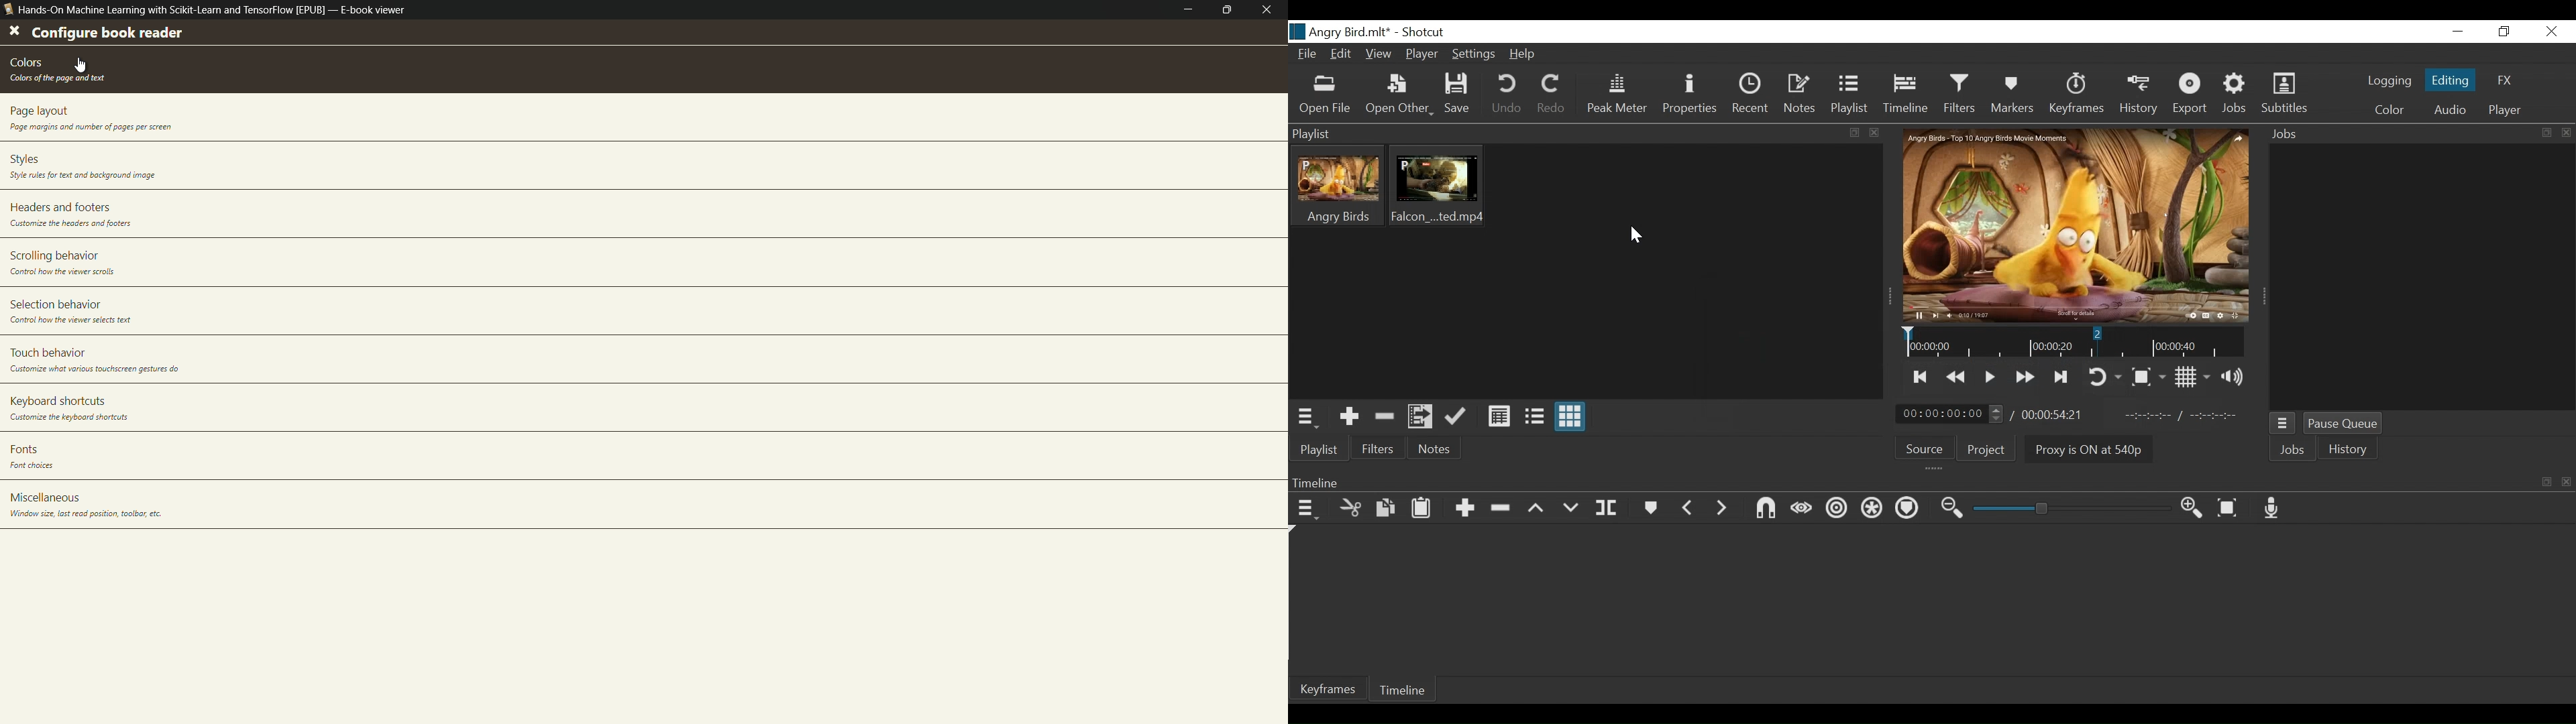 This screenshot has height=728, width=2576. I want to click on touch behavior, so click(50, 353).